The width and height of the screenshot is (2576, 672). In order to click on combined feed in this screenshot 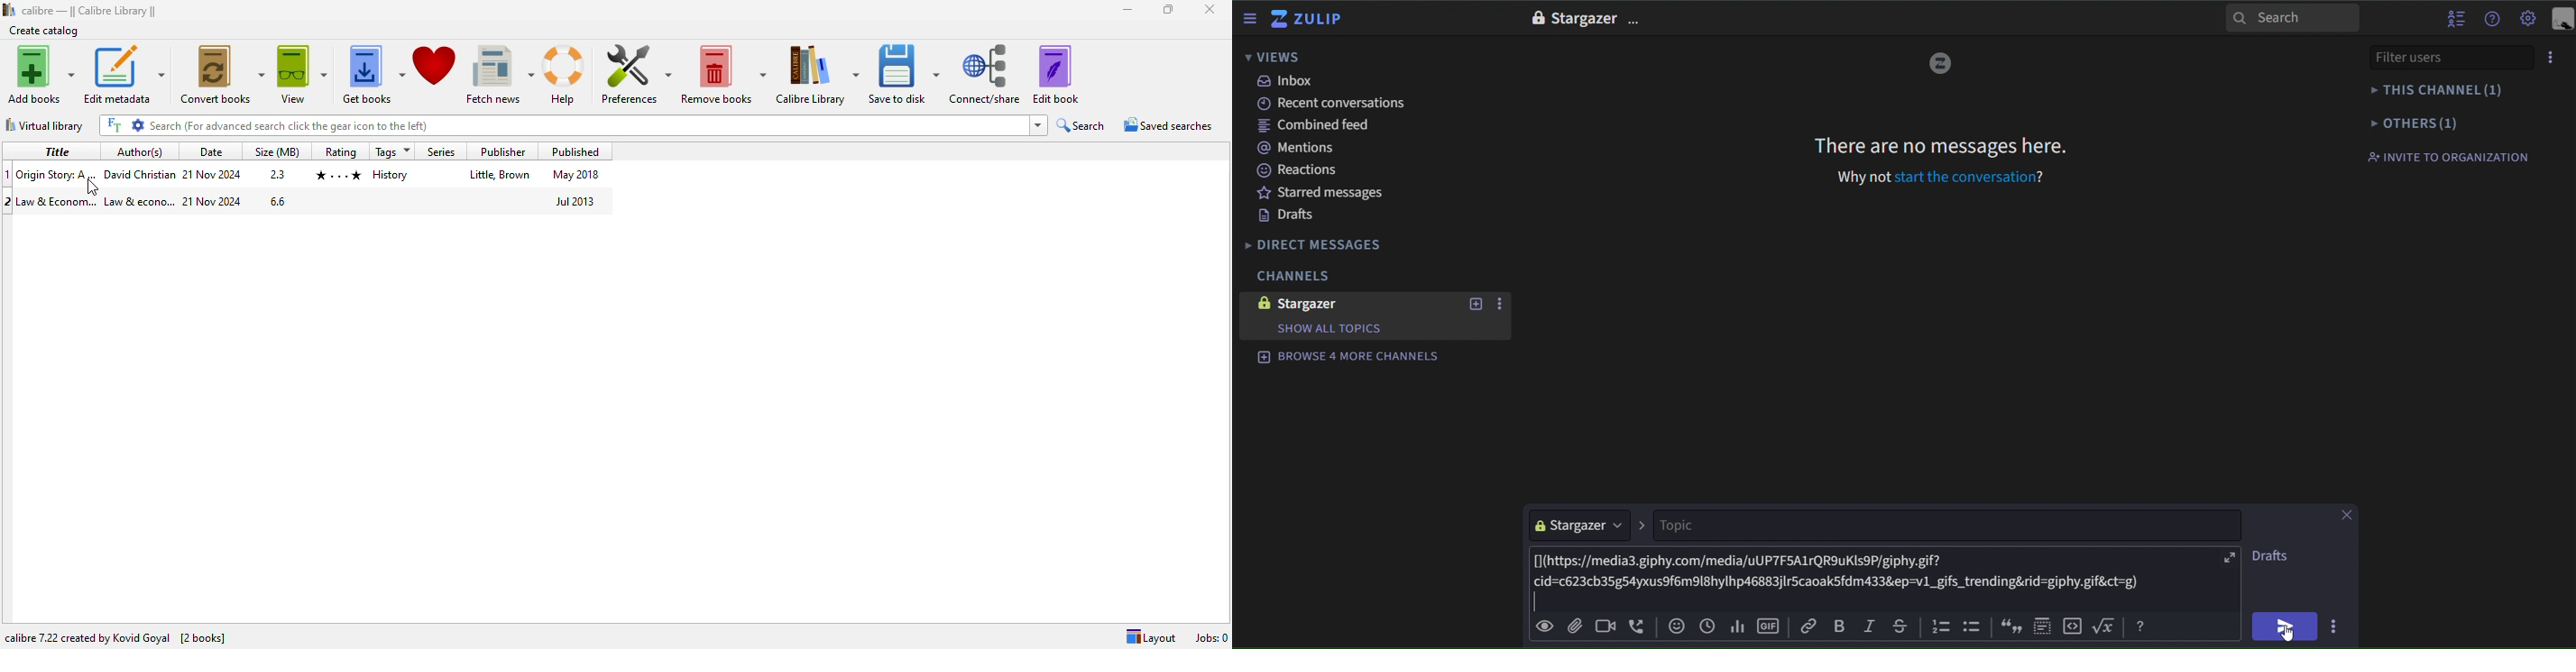, I will do `click(1319, 128)`.